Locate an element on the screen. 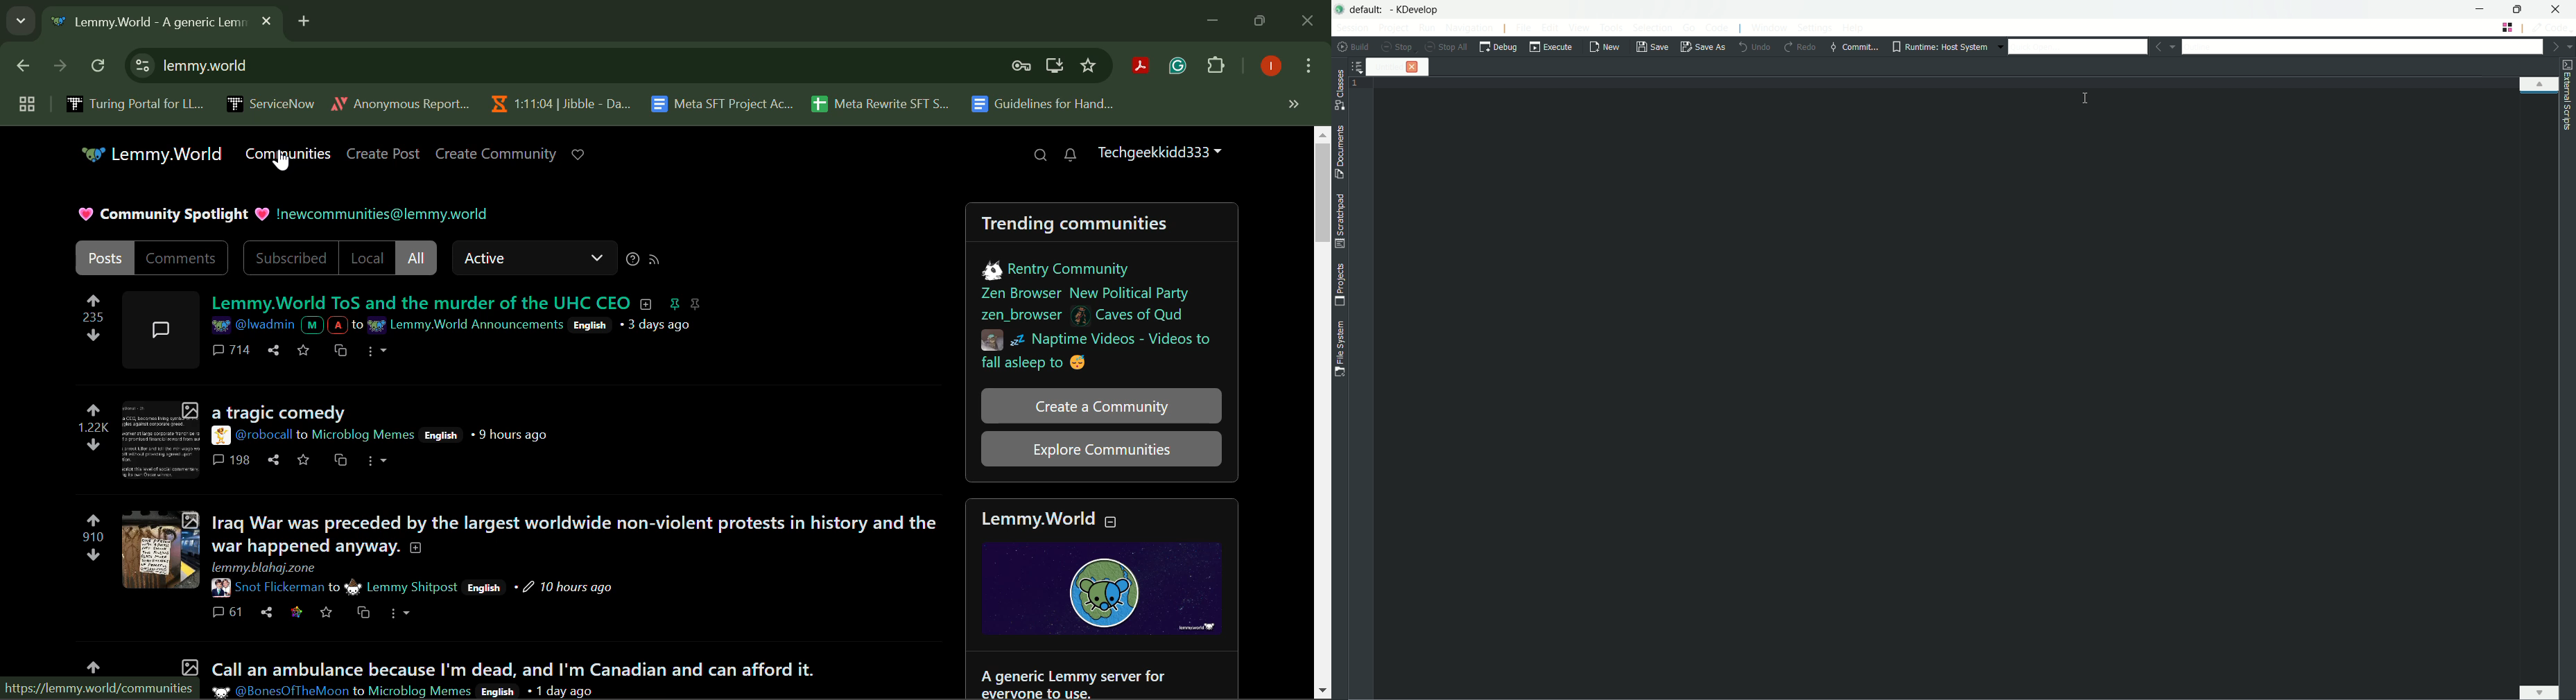 This screenshot has width=2576, height=700. a tragic comedy is located at coordinates (278, 412).